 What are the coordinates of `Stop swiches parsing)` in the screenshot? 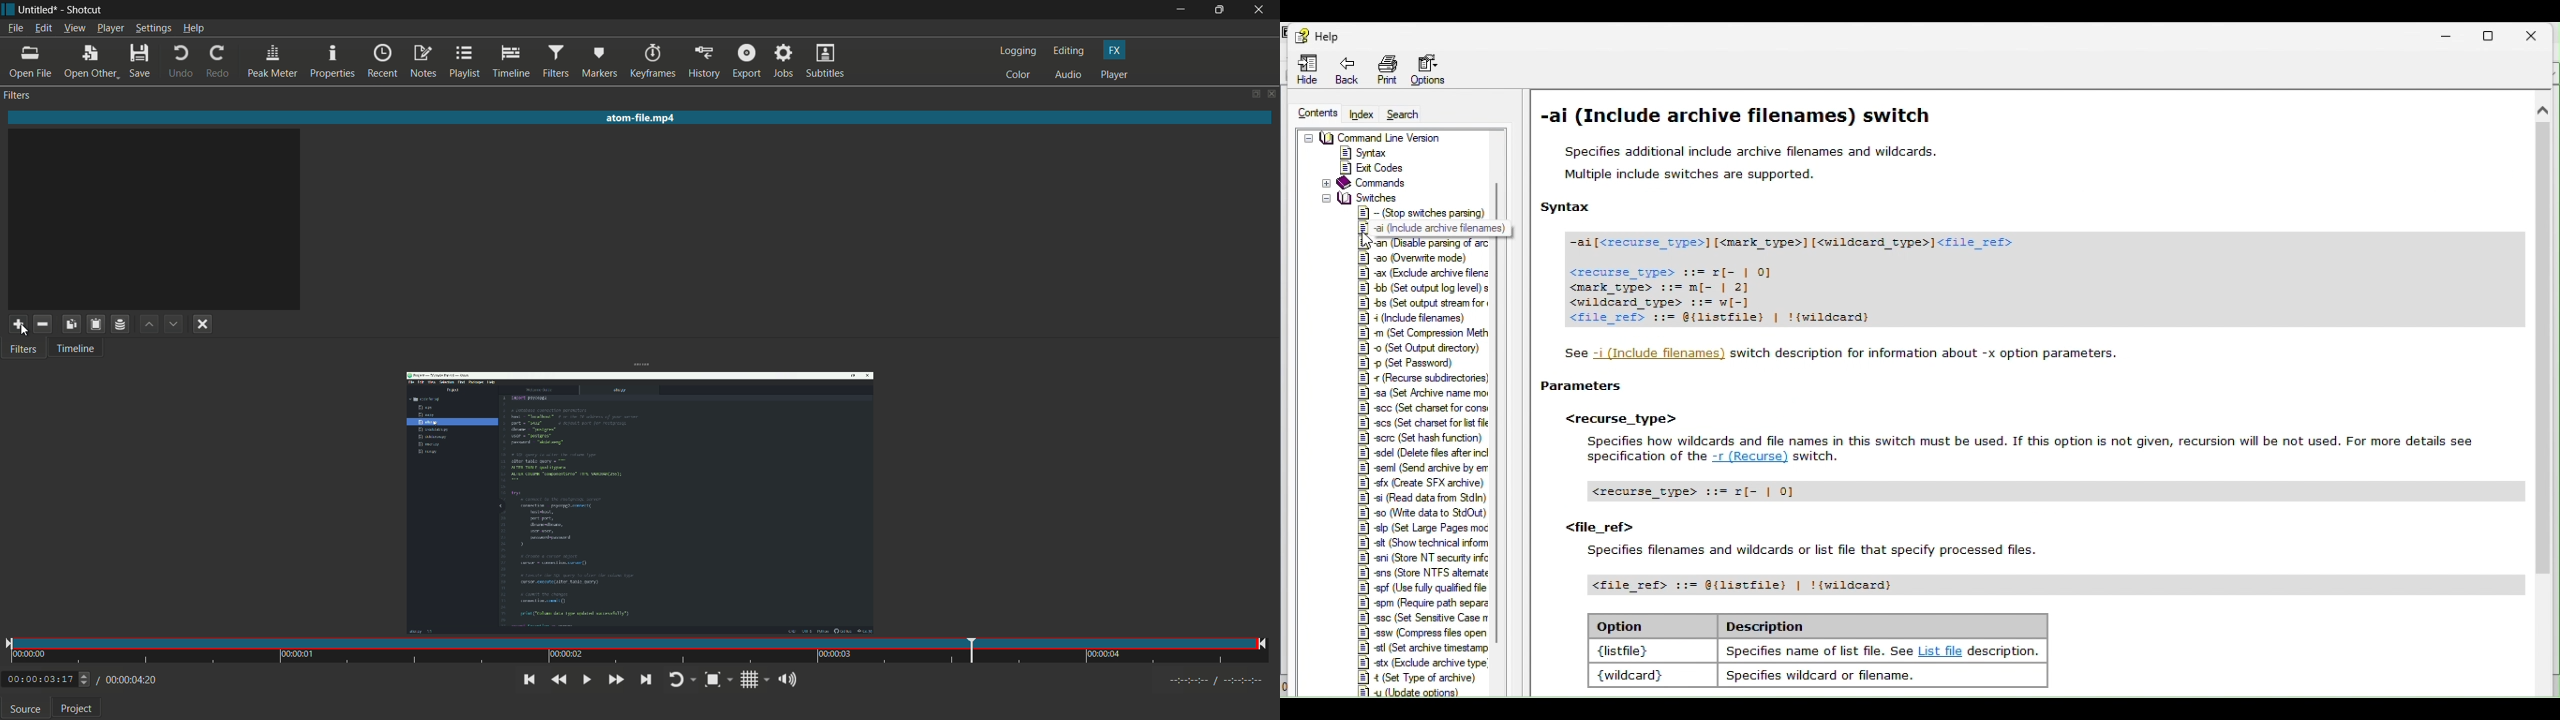 It's located at (1424, 213).